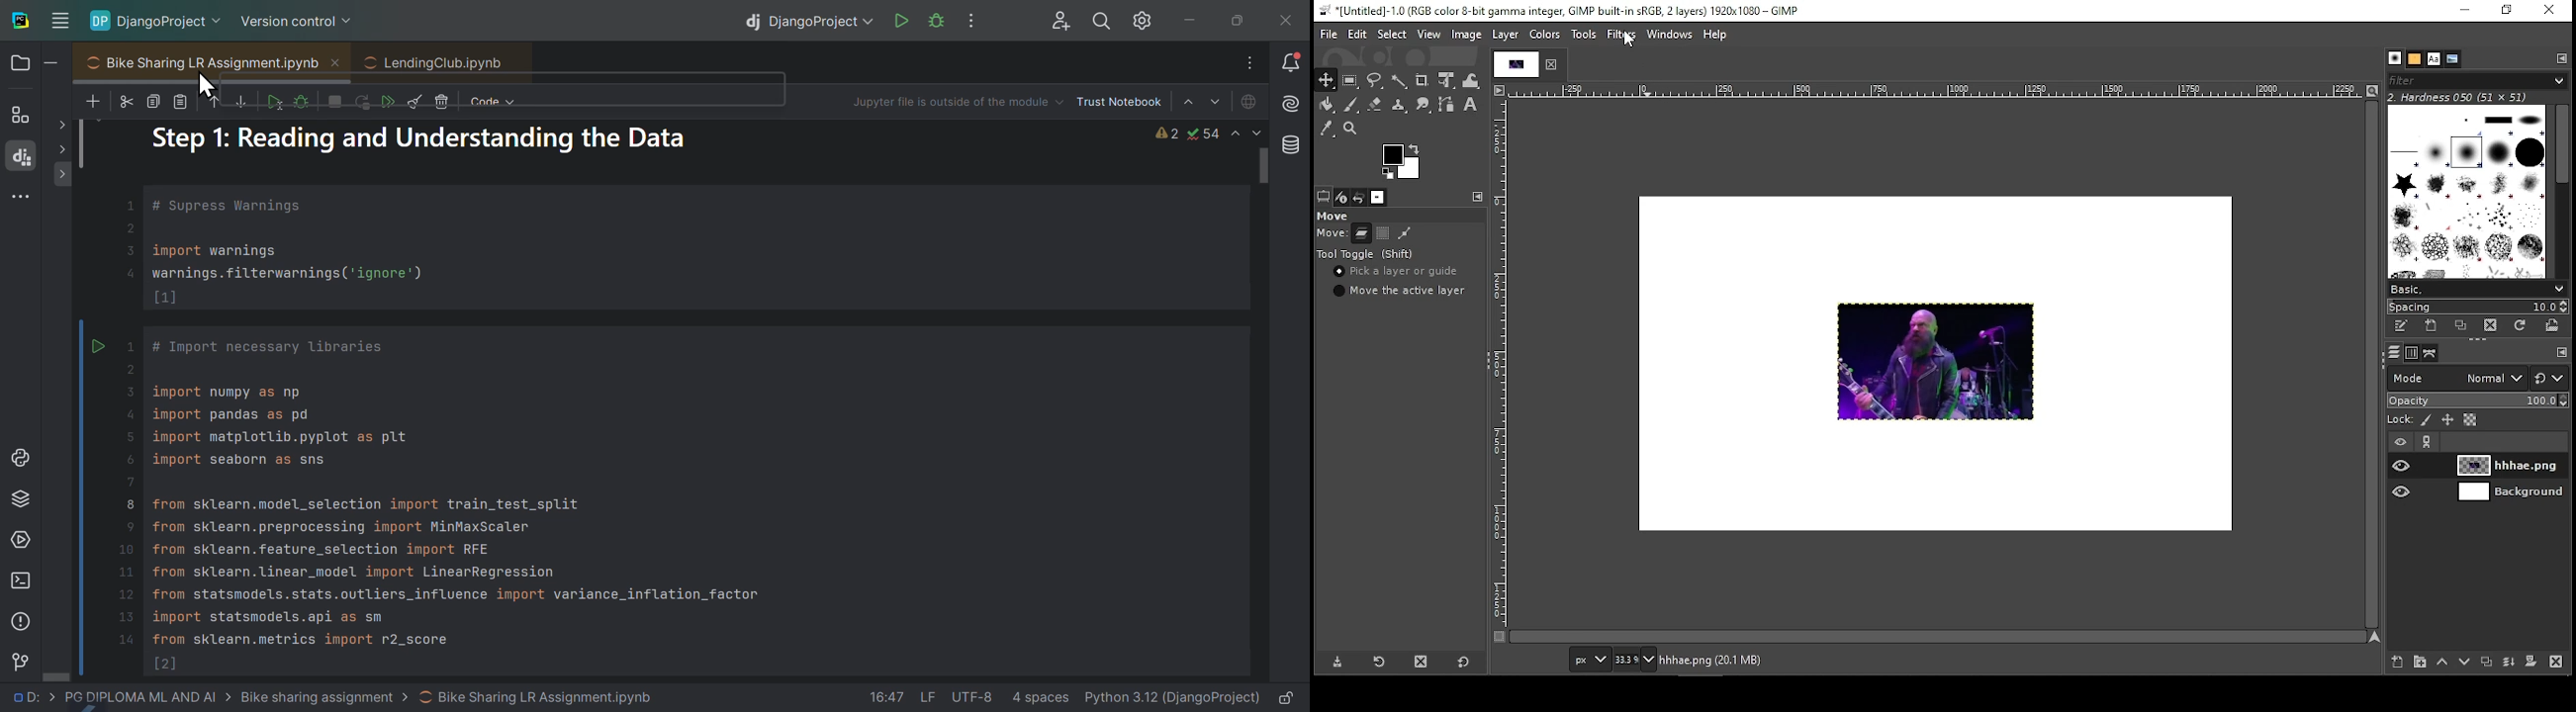 This screenshot has height=728, width=2576. I want to click on , so click(1637, 661).